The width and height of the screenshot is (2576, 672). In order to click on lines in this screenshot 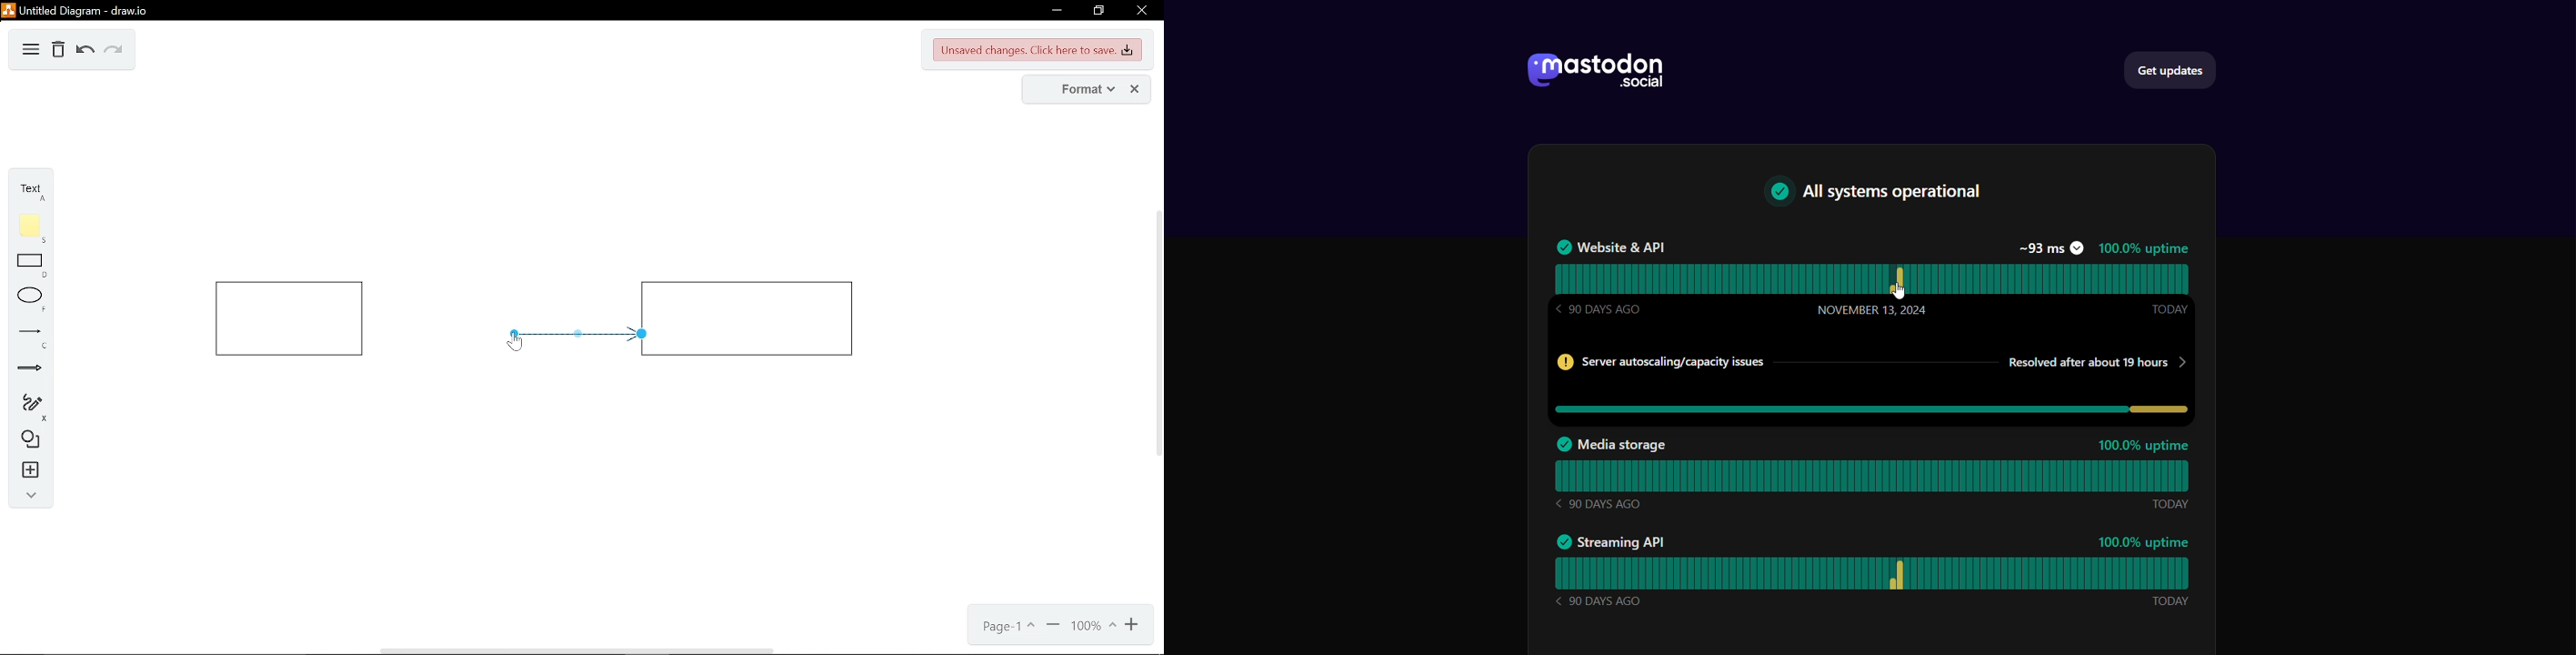, I will do `click(25, 339)`.